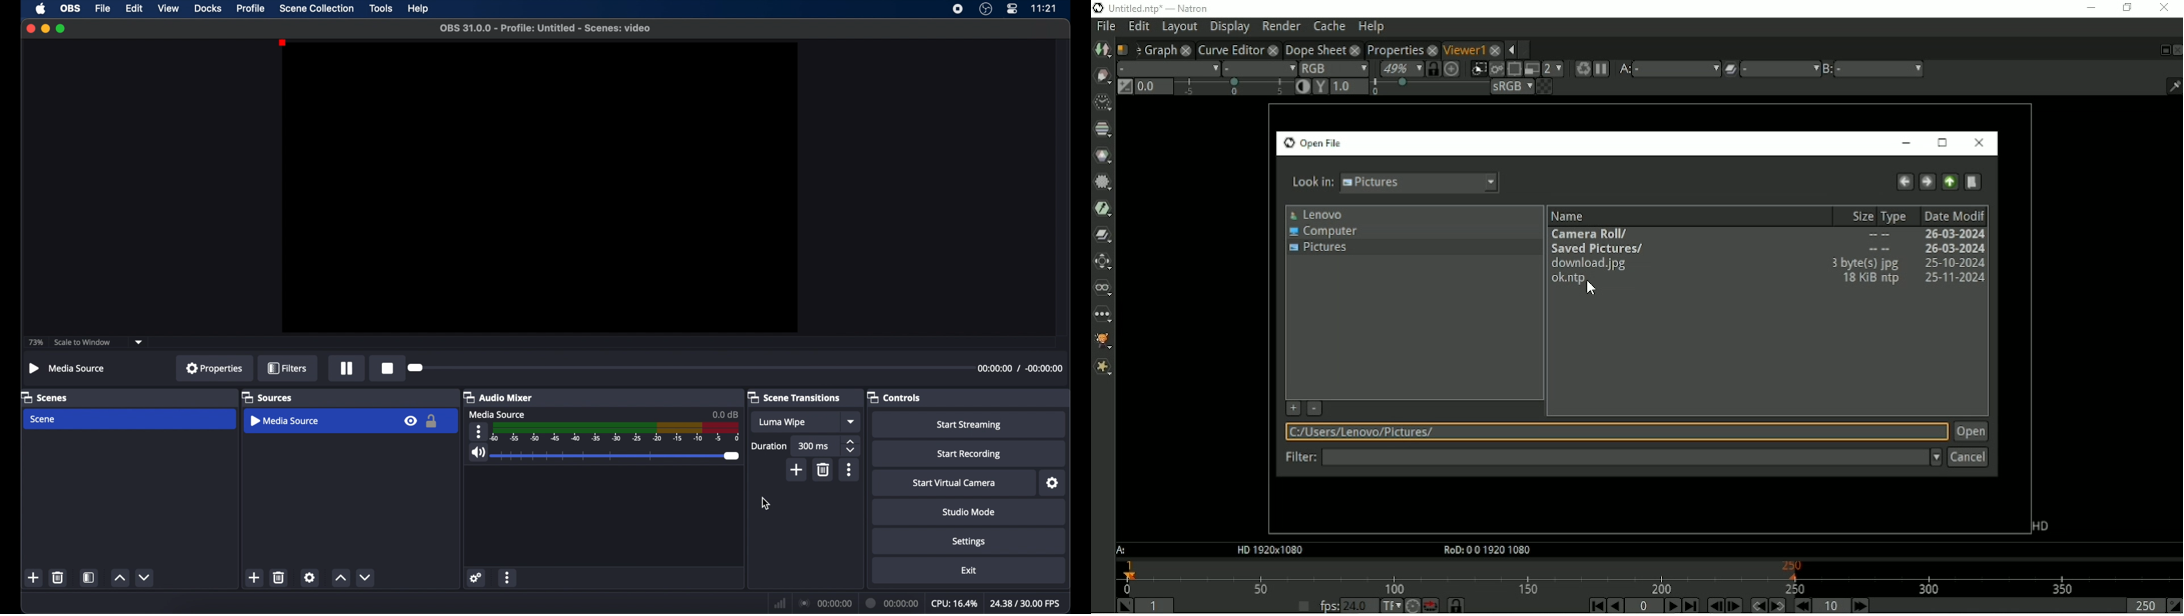 Image resolution: width=2184 pixels, height=616 pixels. I want to click on dropdown, so click(139, 342).